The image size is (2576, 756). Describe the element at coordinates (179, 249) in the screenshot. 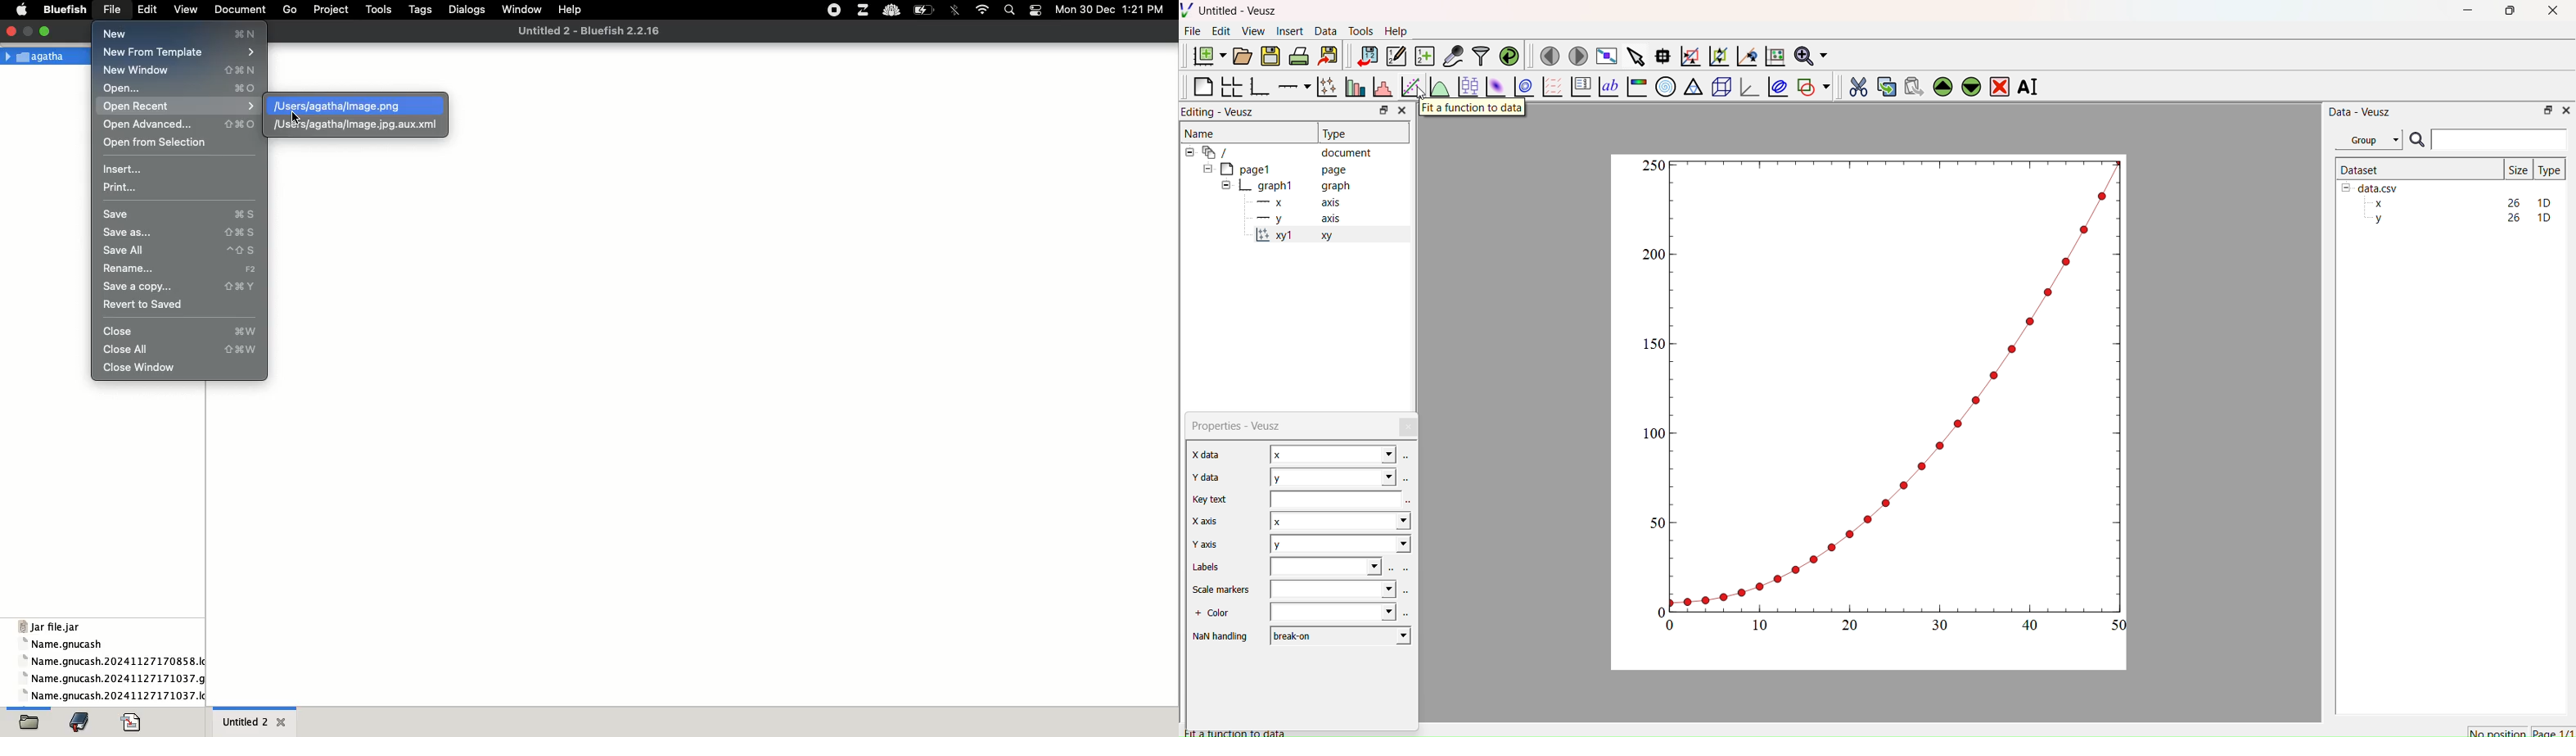

I see `save all` at that location.